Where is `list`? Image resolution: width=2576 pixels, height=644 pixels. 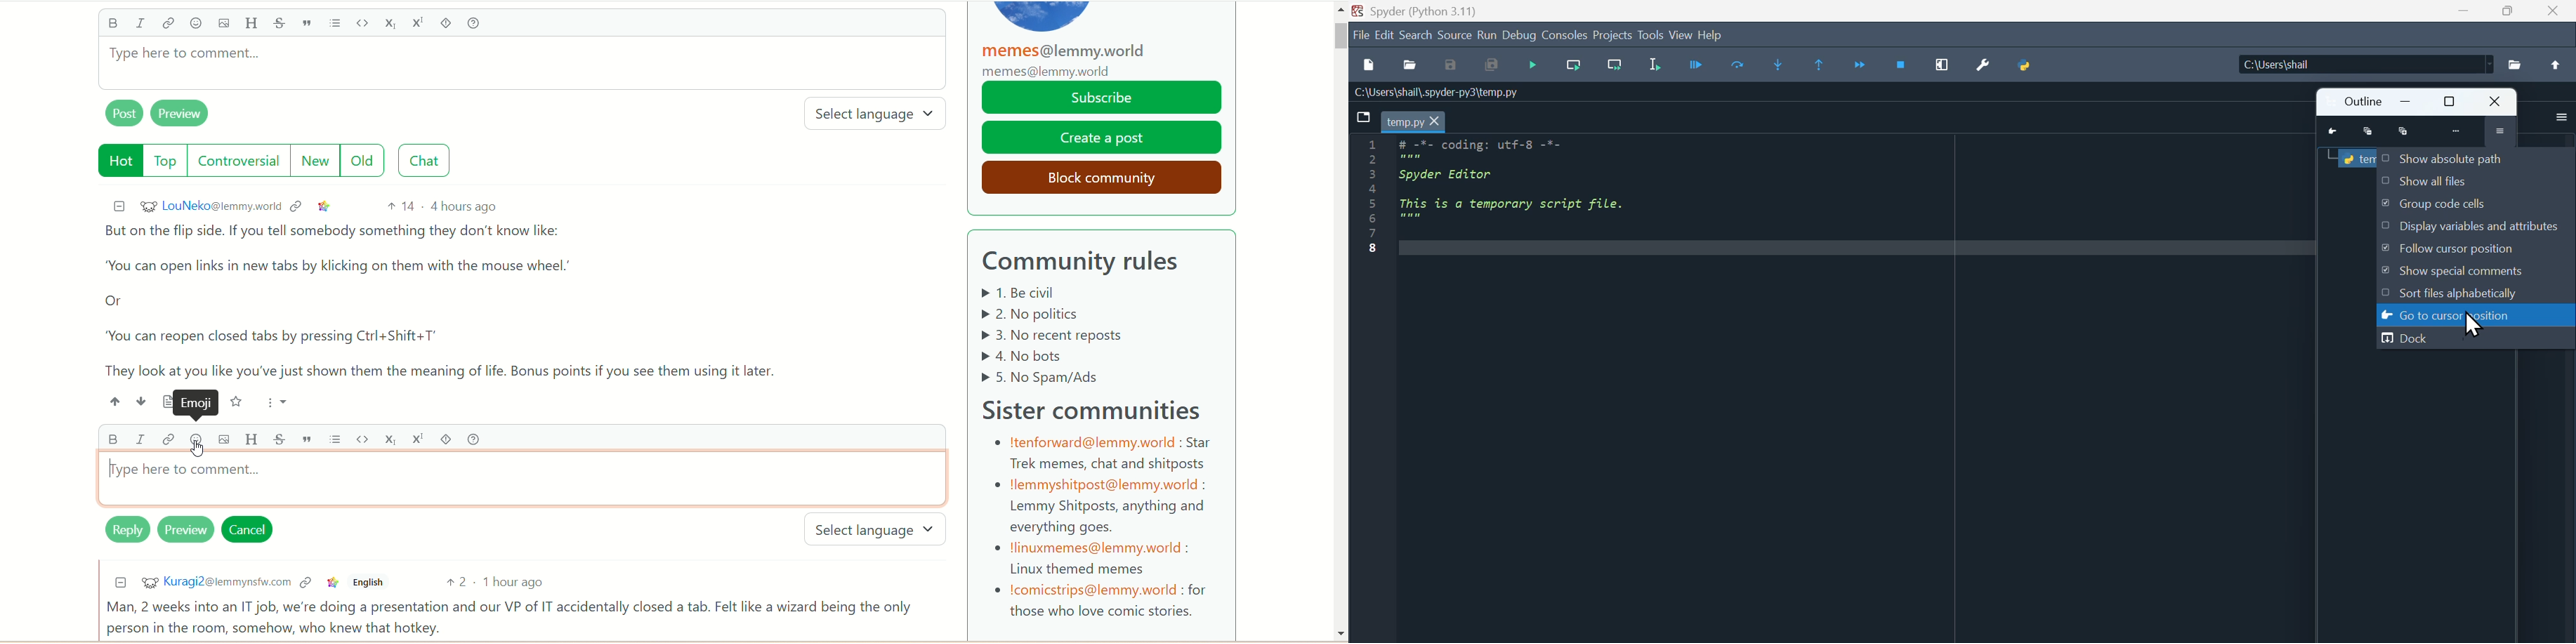 list is located at coordinates (335, 439).